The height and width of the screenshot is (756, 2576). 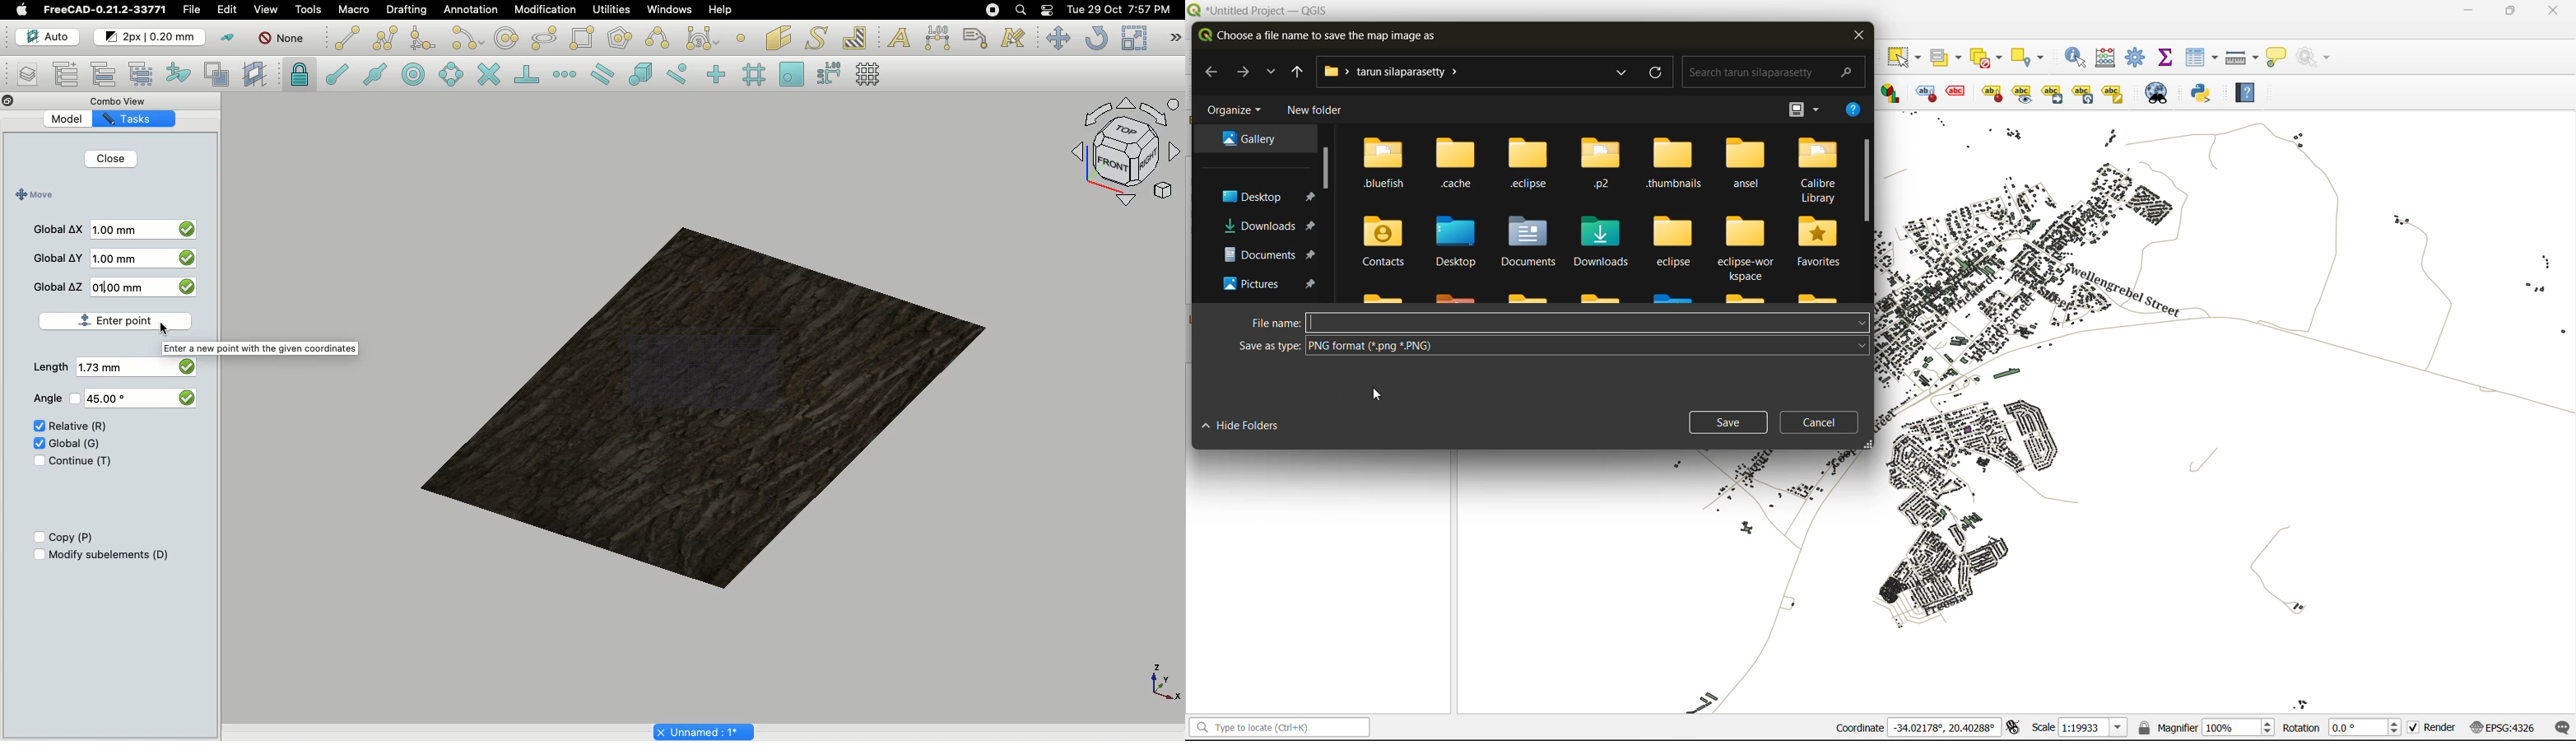 I want to click on Snap grid, so click(x=756, y=75).